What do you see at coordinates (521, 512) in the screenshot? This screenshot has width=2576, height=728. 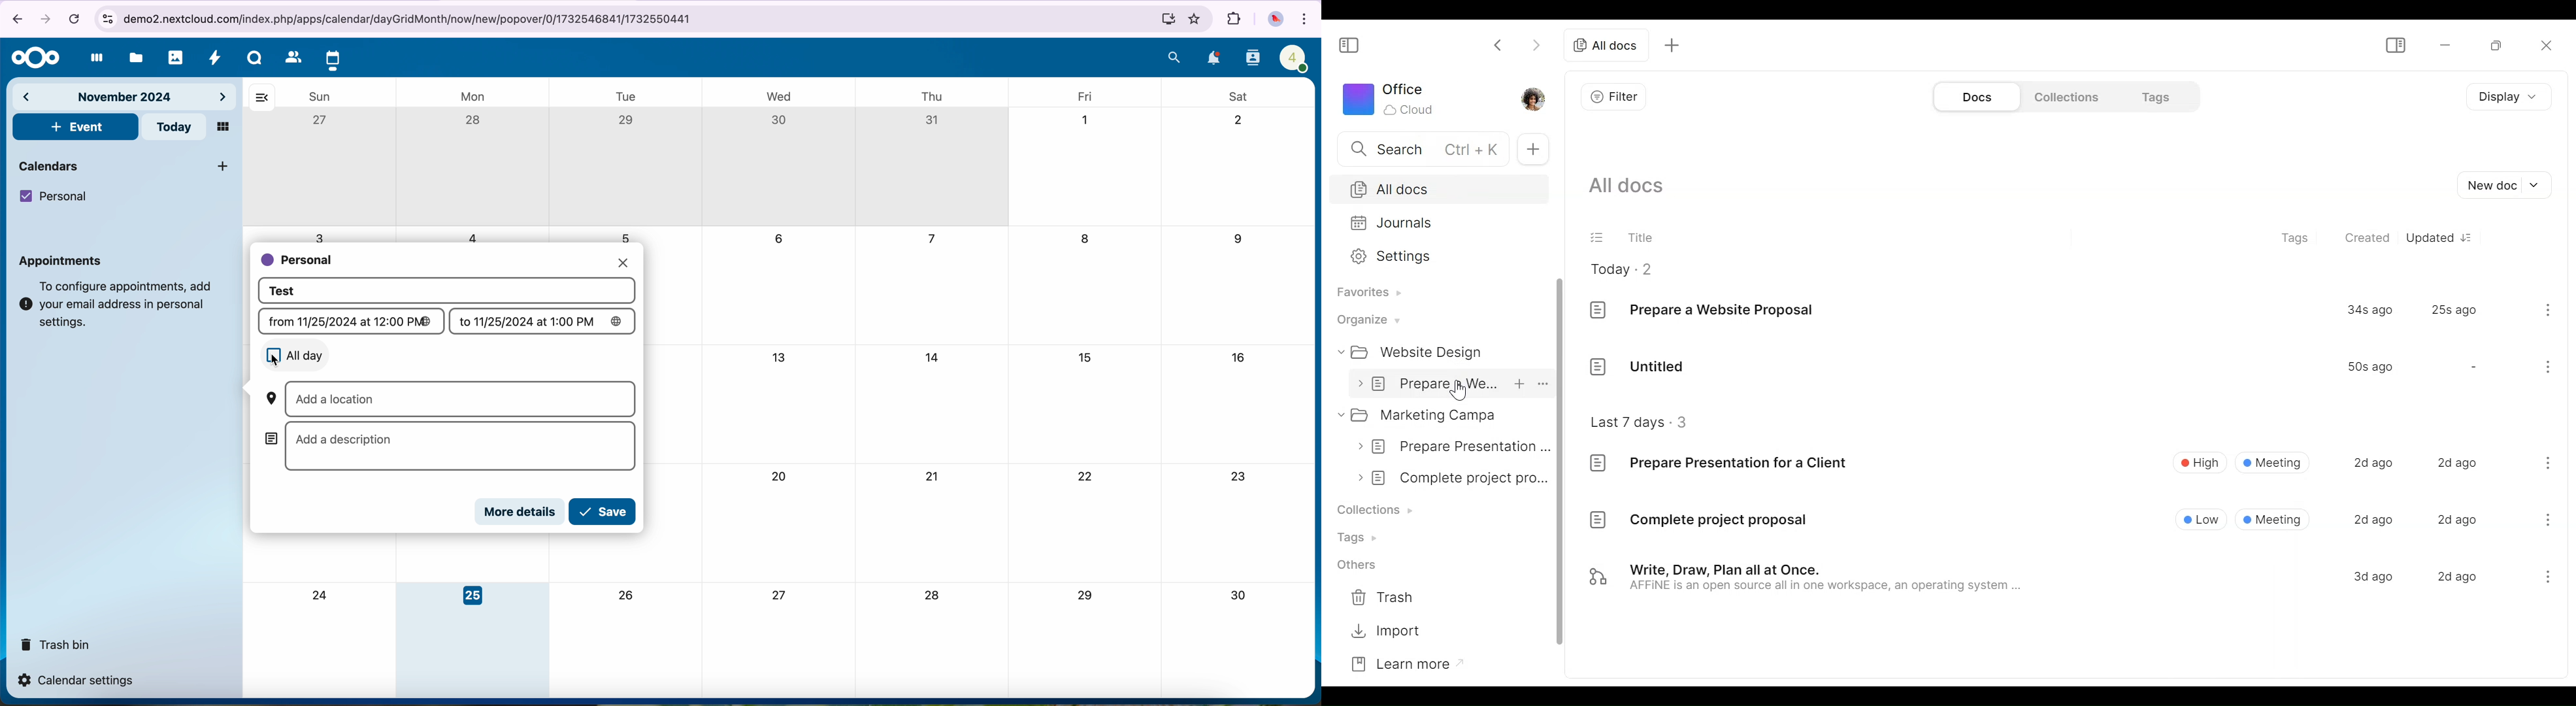 I see `more details` at bounding box center [521, 512].